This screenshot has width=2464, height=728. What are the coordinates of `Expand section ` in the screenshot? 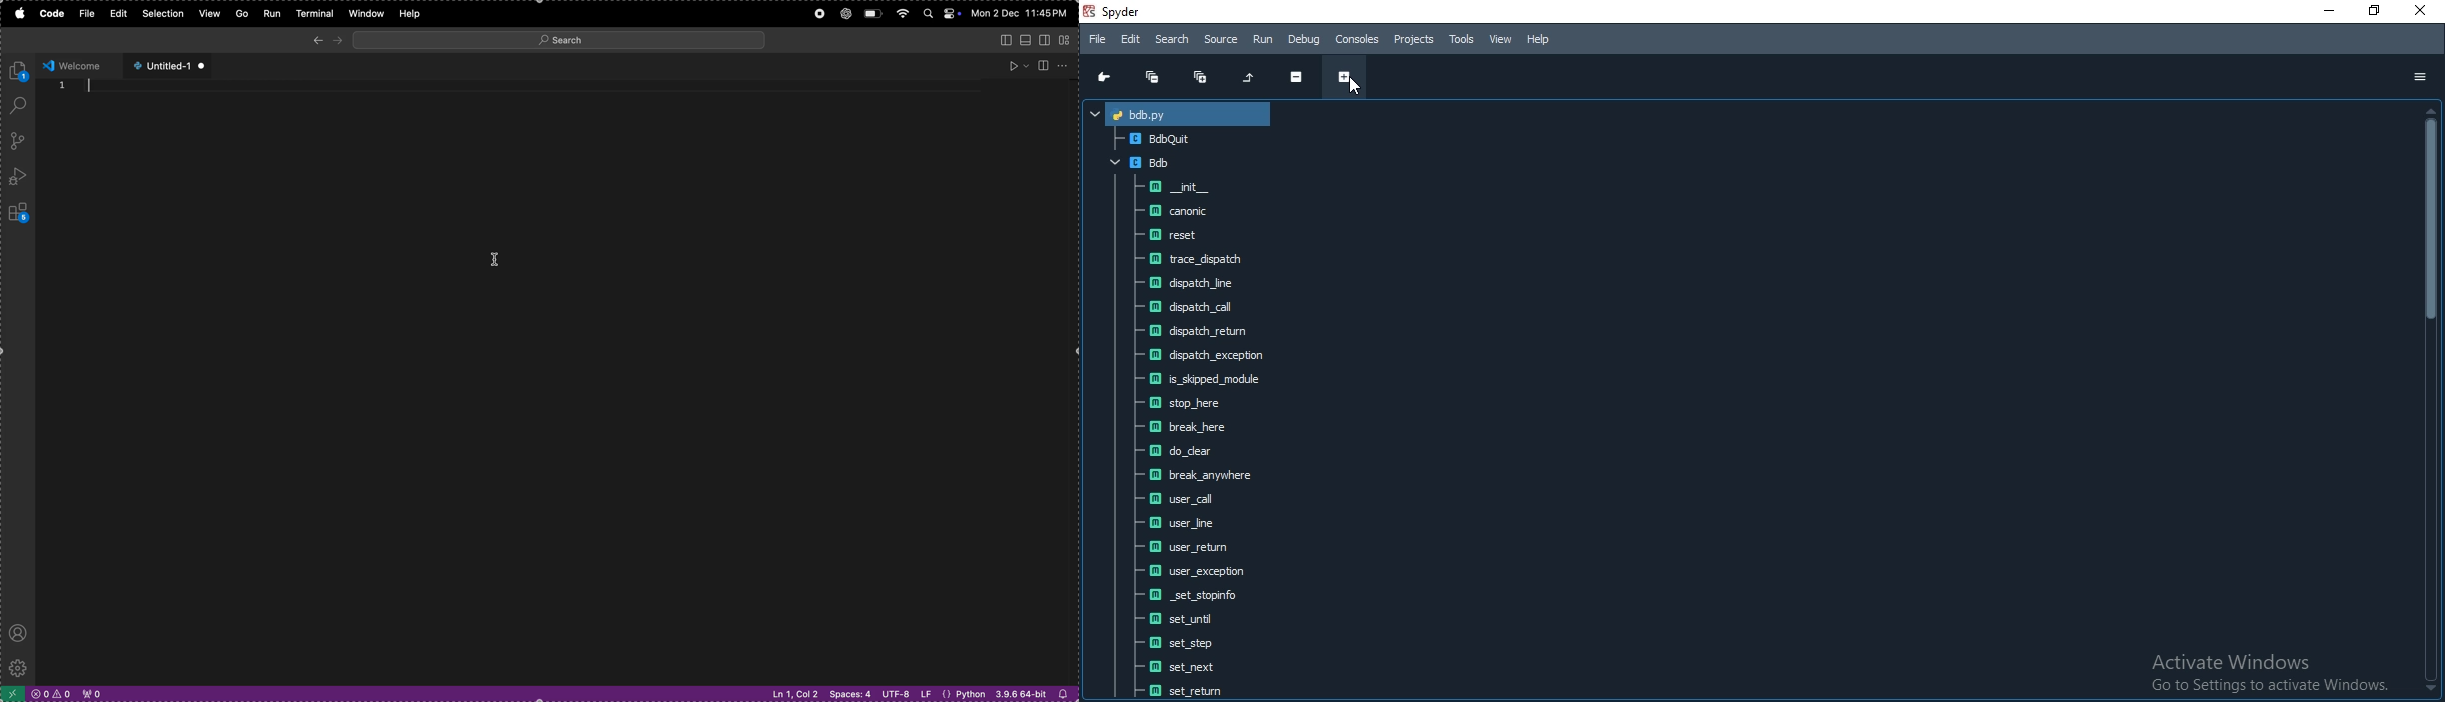 It's located at (1344, 79).